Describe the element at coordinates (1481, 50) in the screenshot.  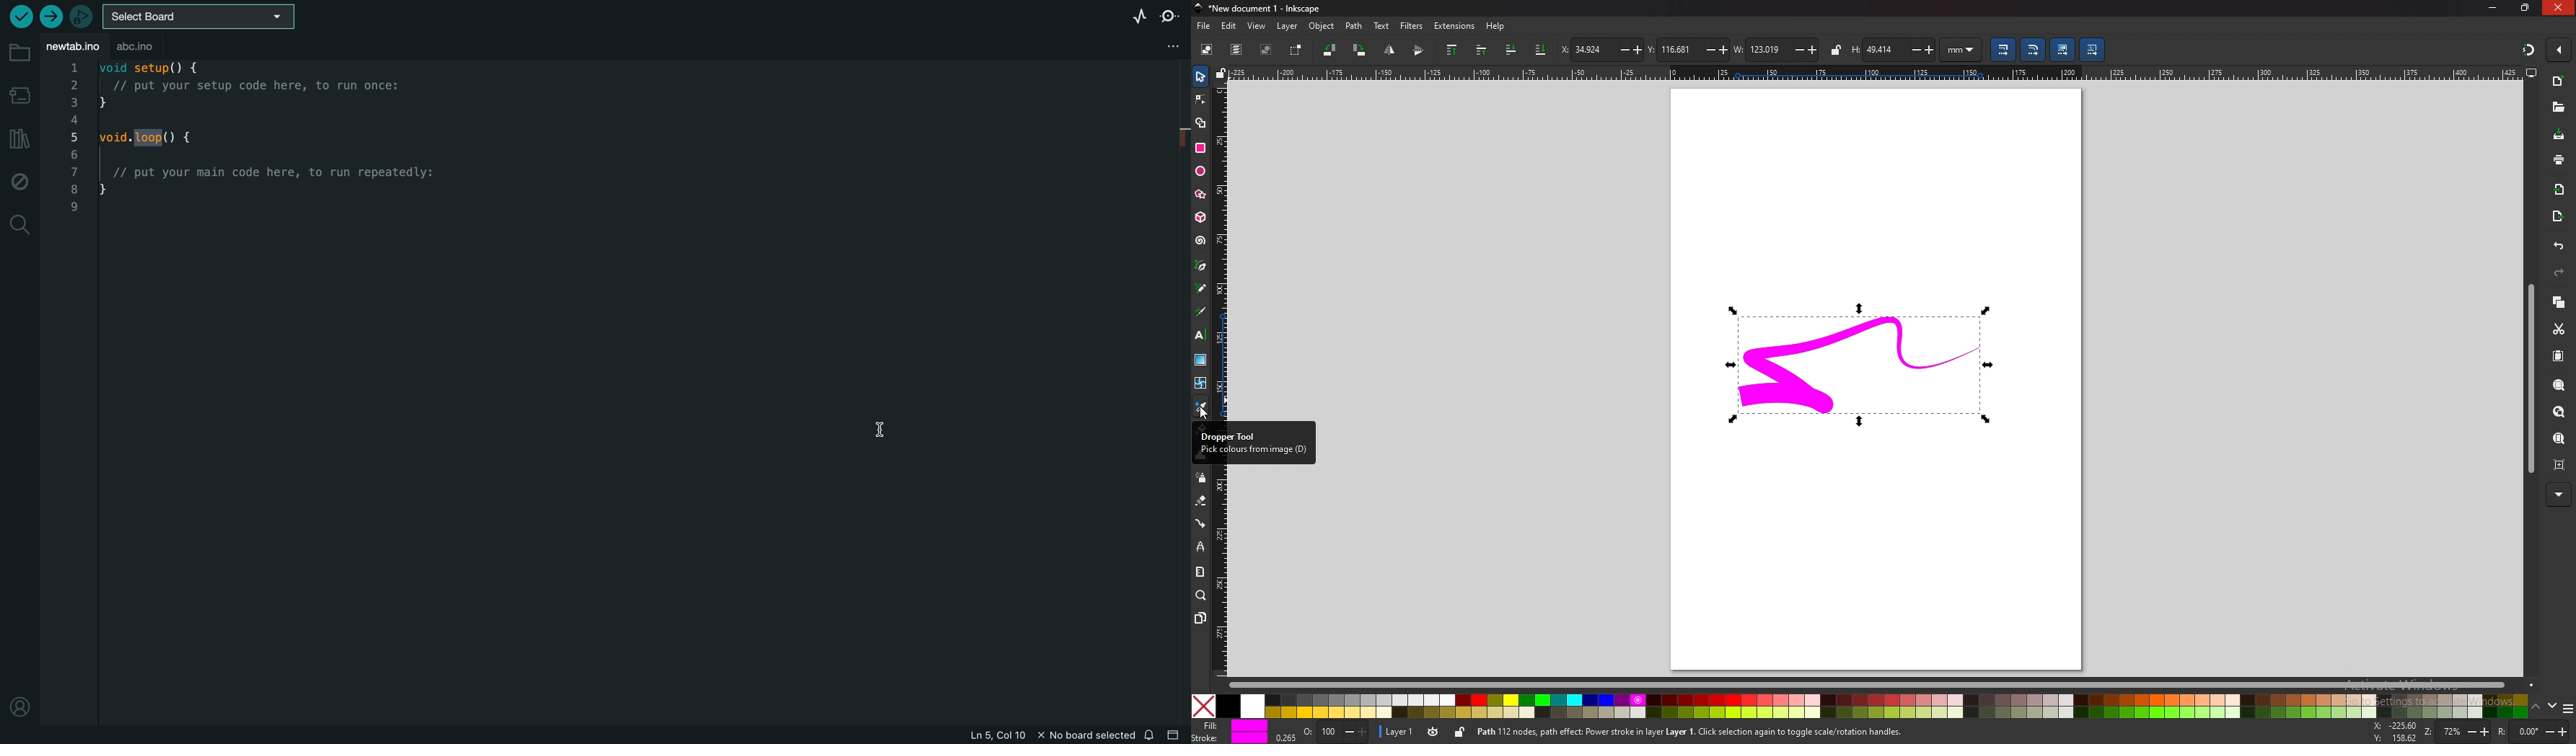
I see `raise one step` at that location.